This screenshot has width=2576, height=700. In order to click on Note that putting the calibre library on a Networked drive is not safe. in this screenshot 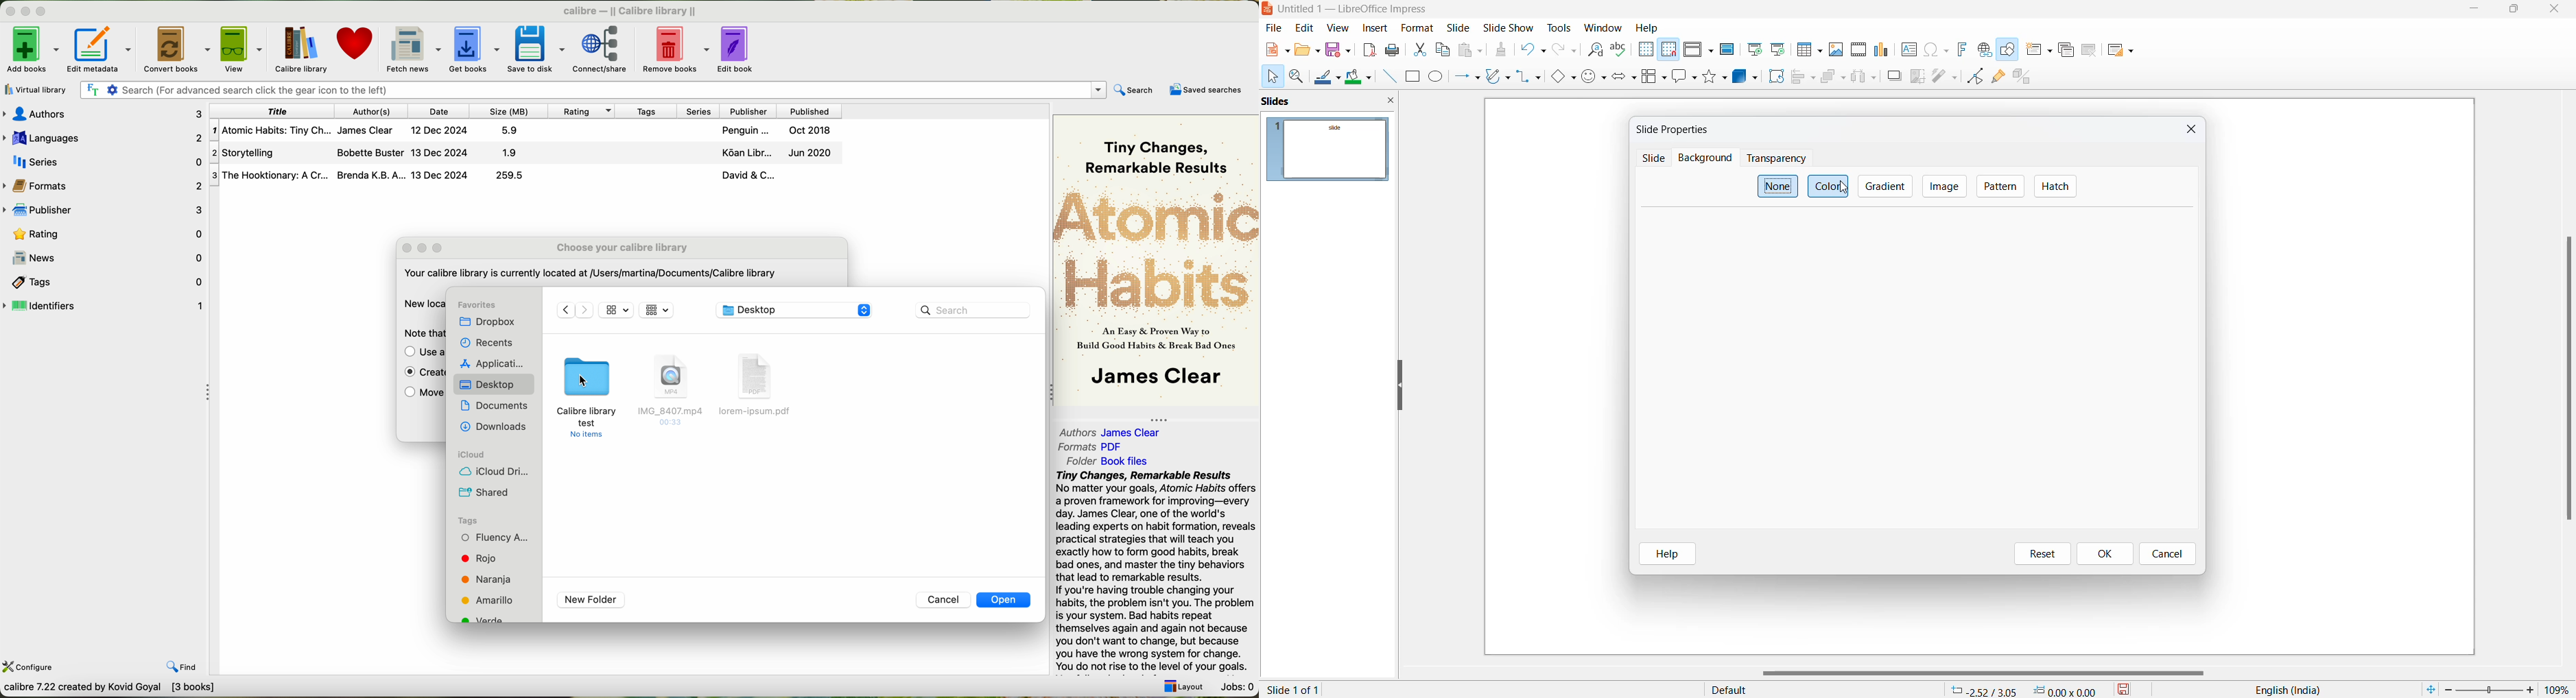, I will do `click(421, 334)`.